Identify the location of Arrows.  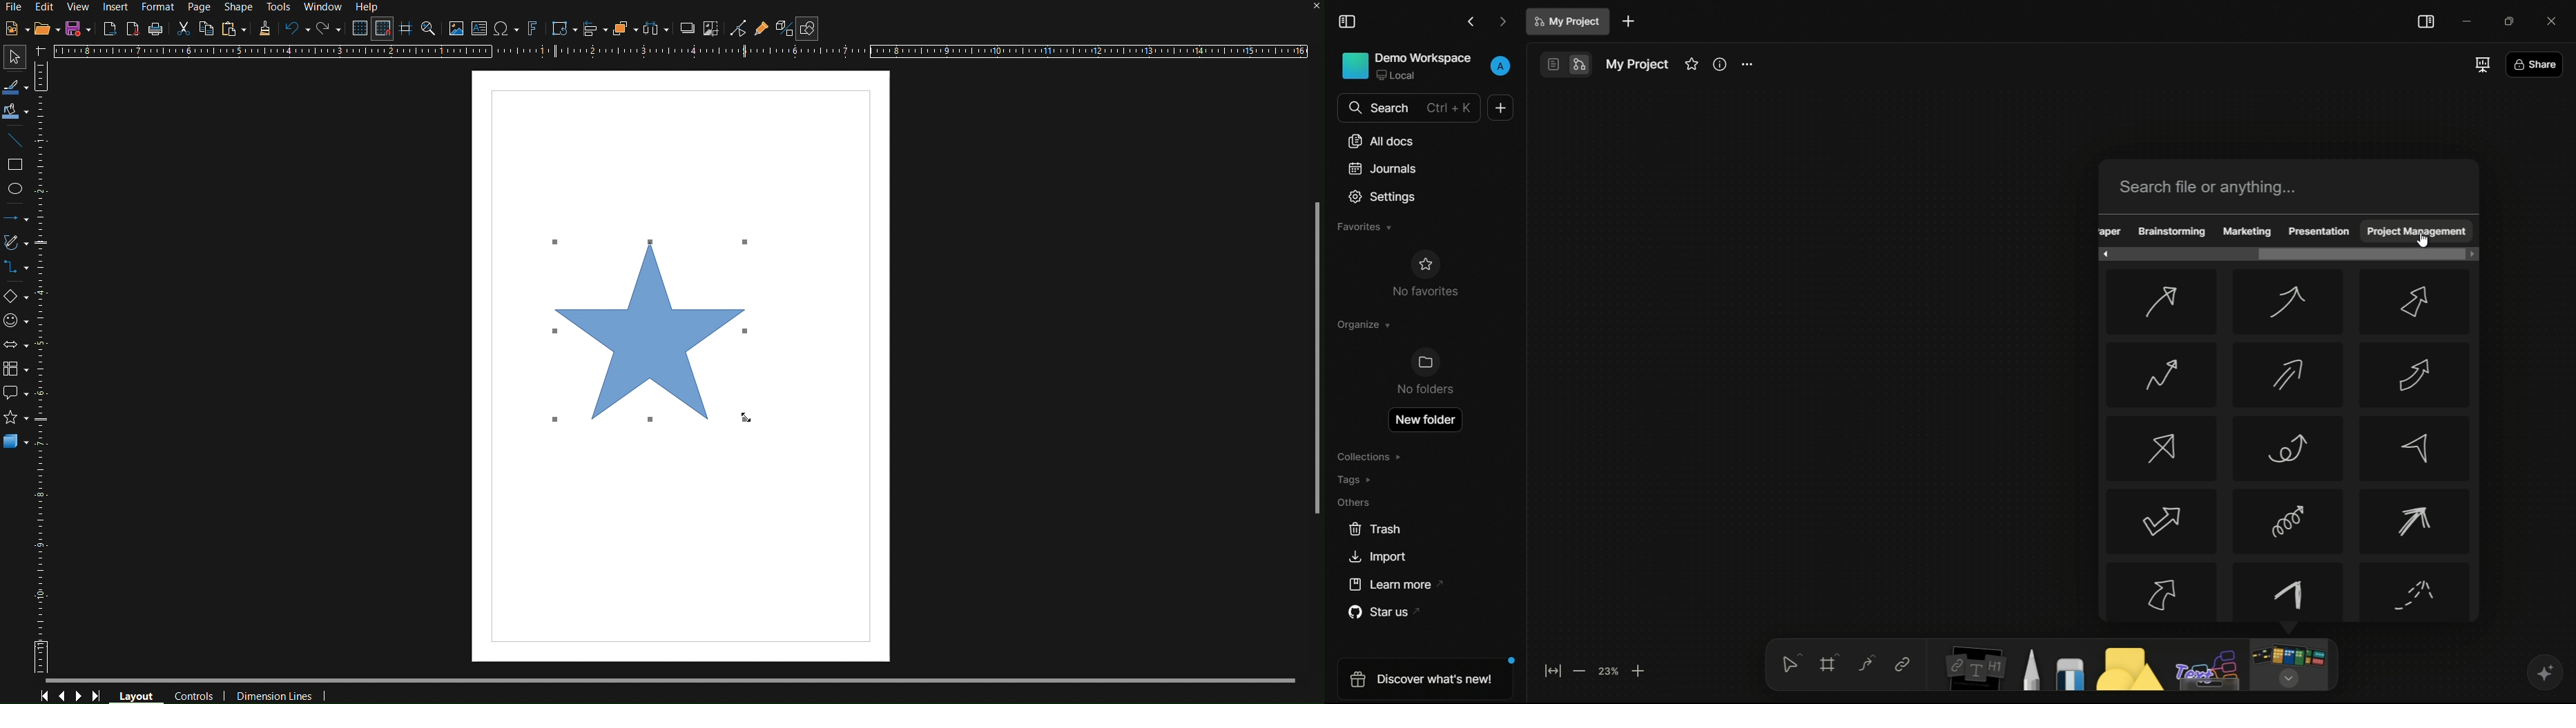
(17, 222).